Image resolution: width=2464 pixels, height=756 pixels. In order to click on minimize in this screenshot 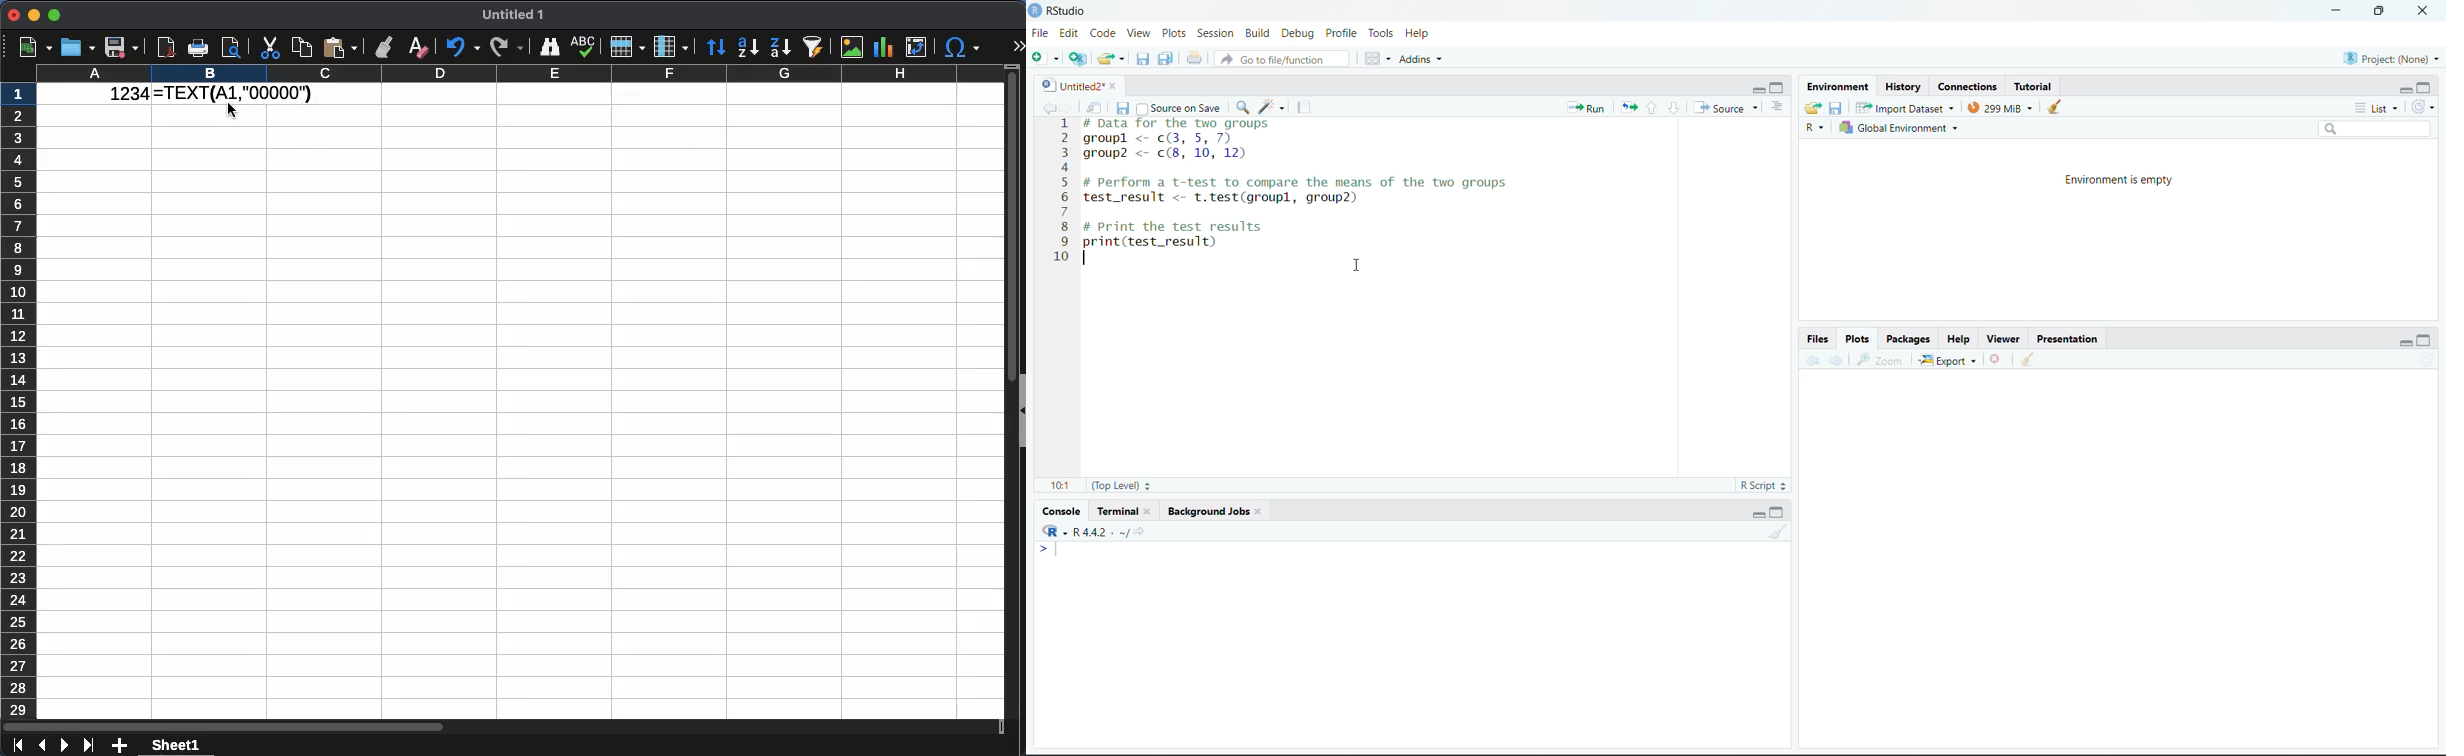, I will do `click(2407, 342)`.